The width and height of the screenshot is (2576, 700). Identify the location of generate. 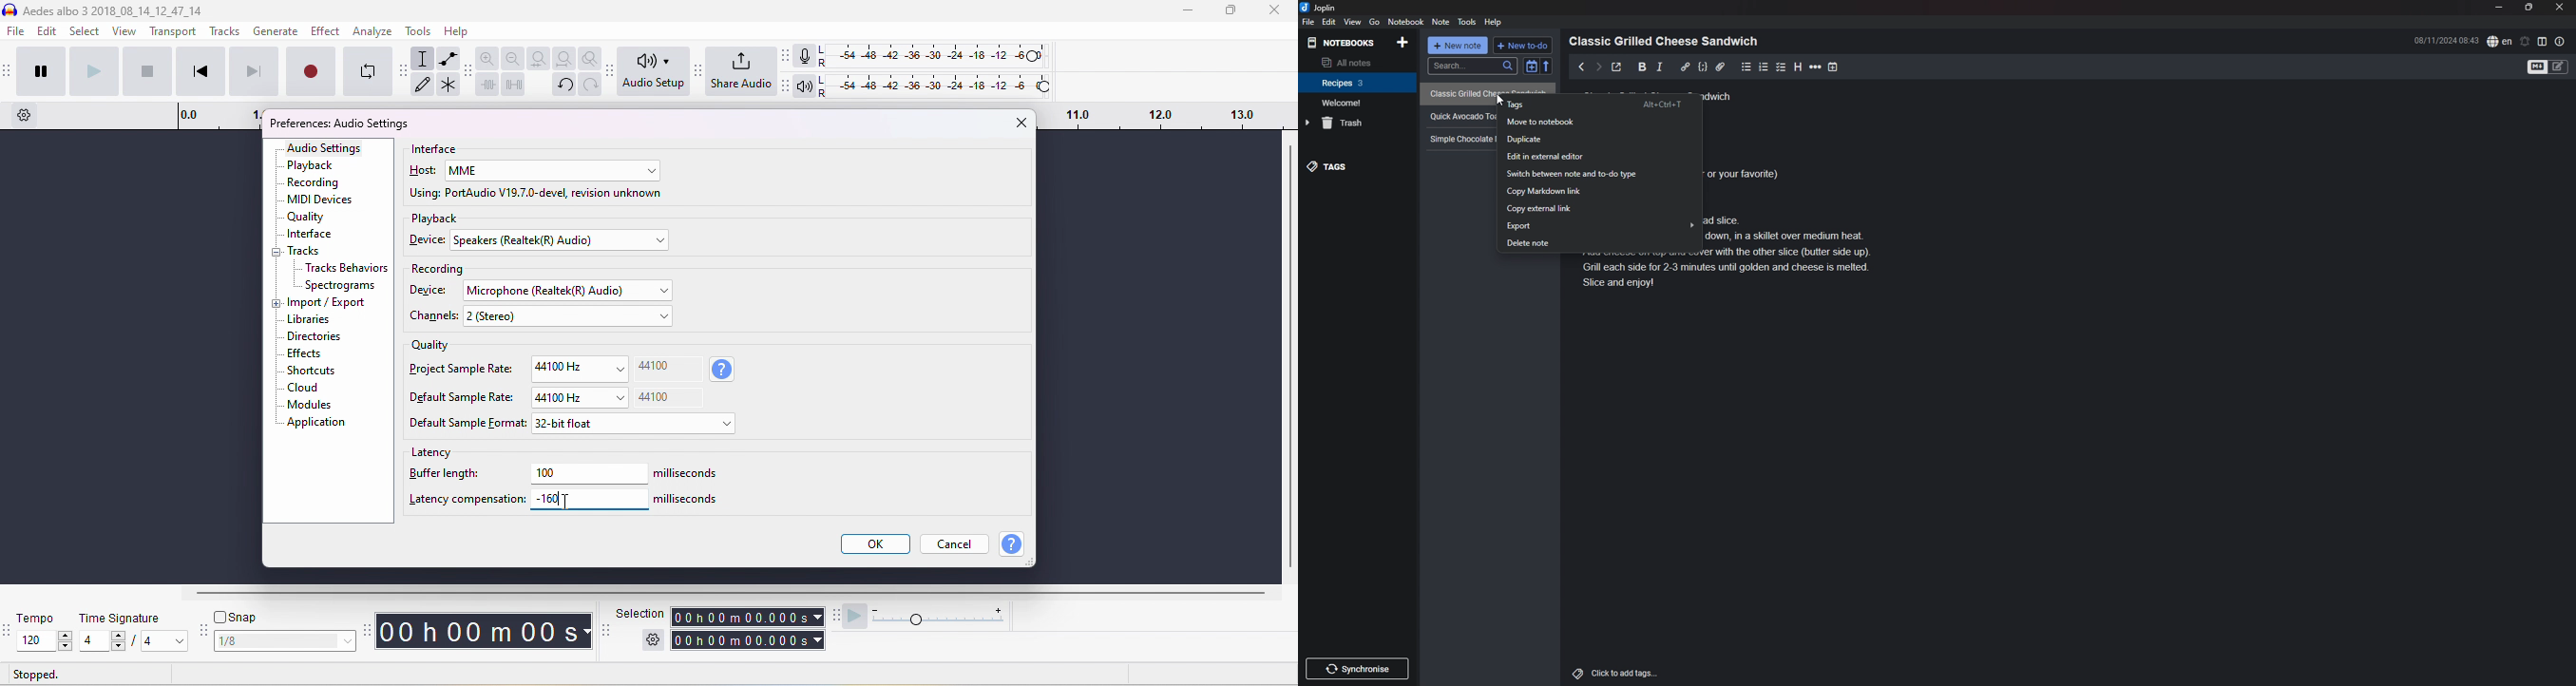
(277, 32).